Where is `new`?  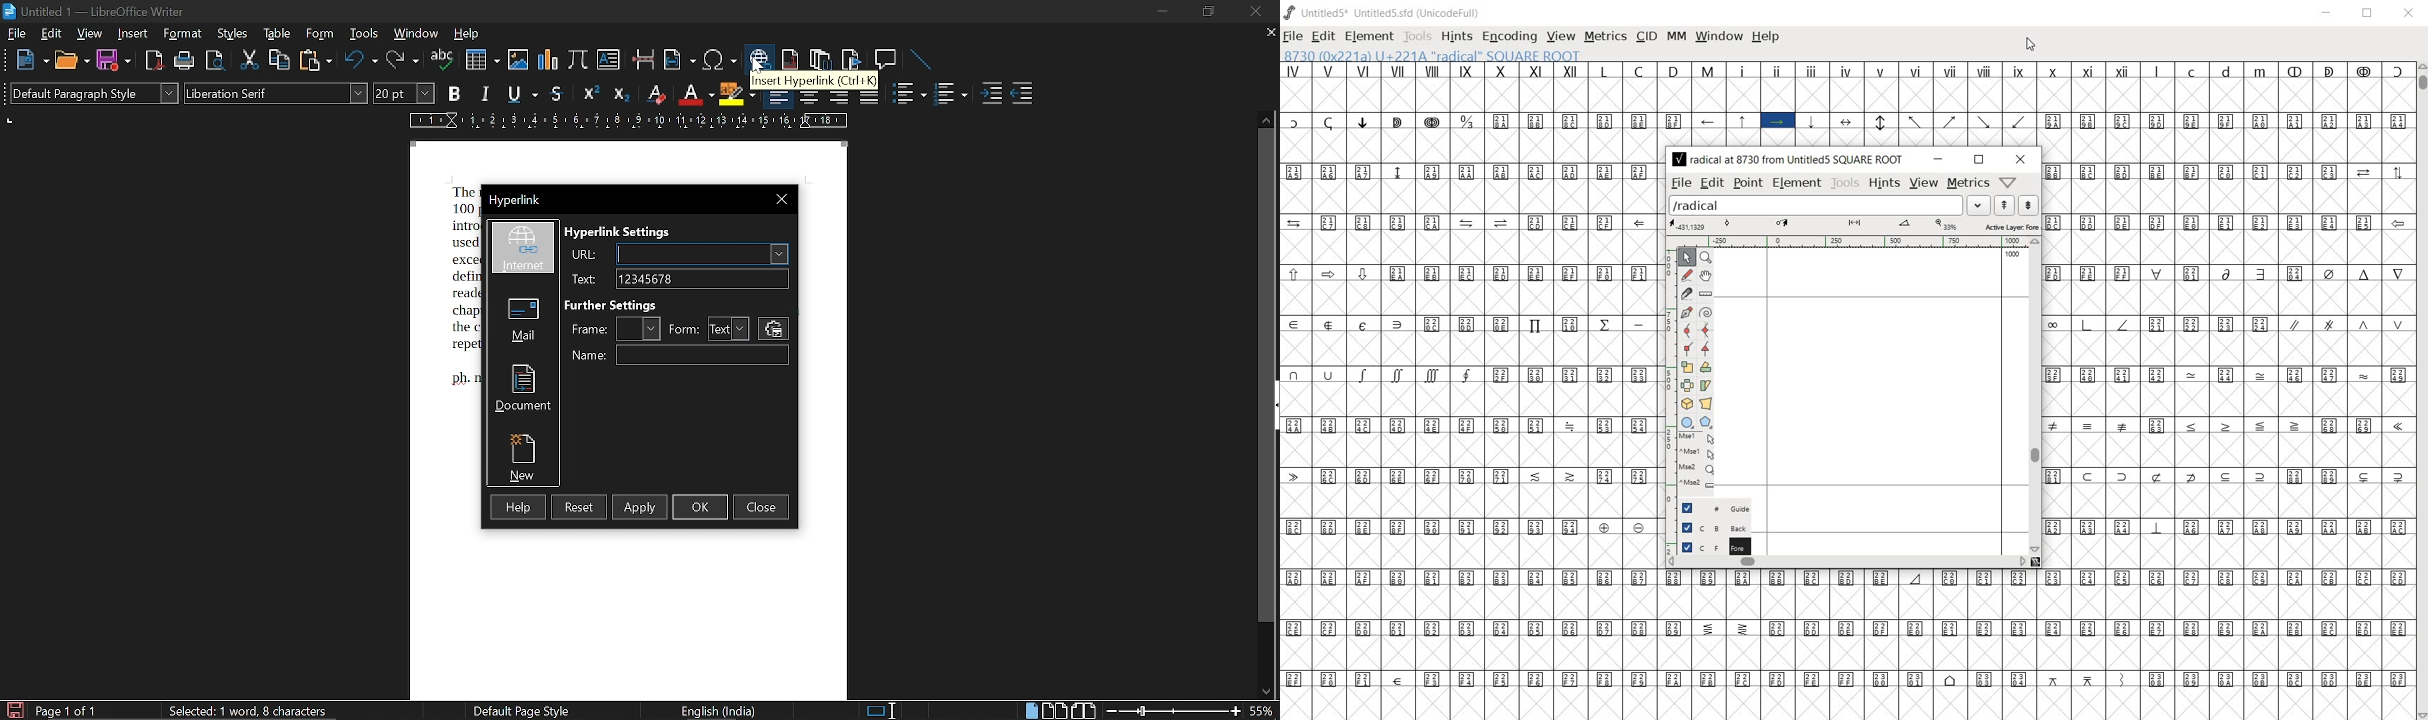 new is located at coordinates (523, 455).